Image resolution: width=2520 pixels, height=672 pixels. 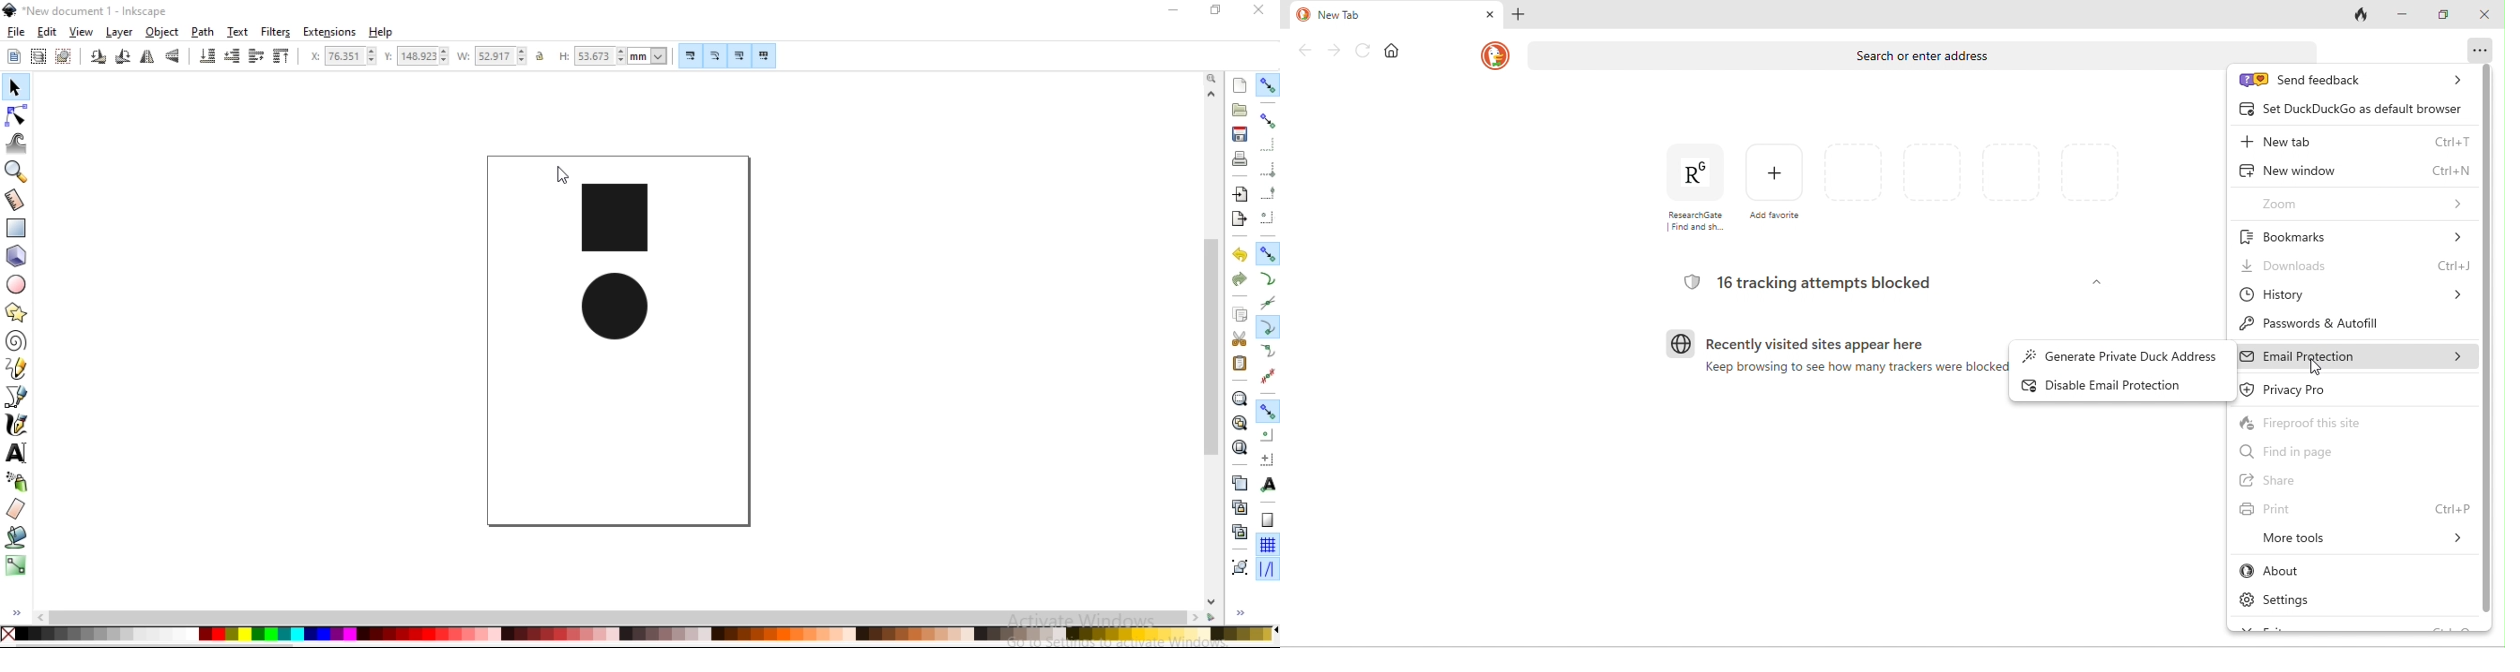 I want to click on passwords and autofill, so click(x=2341, y=321).